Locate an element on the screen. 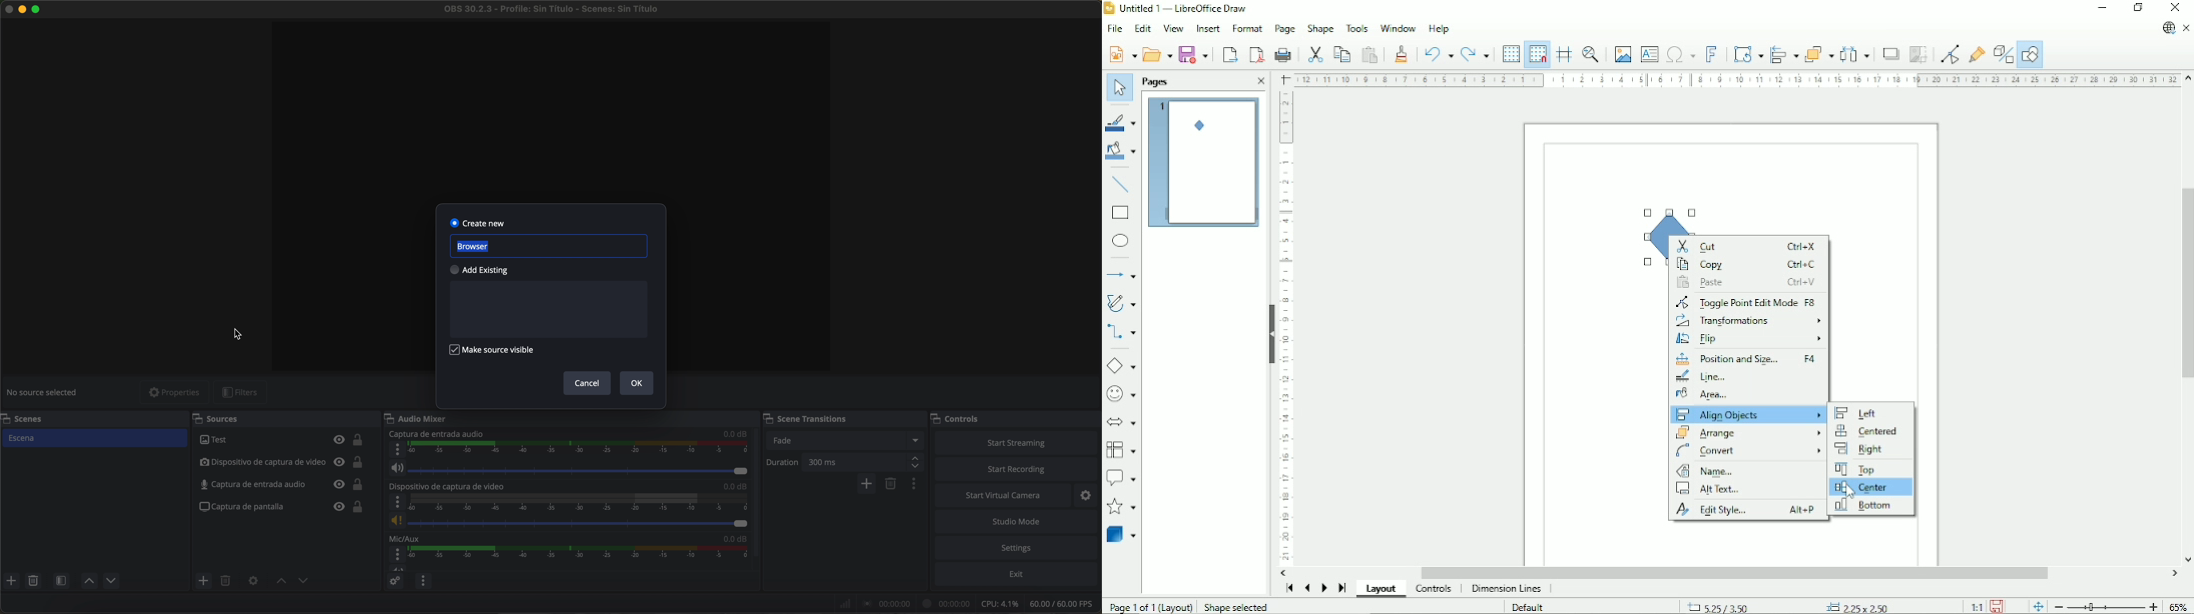 Image resolution: width=2212 pixels, height=616 pixels. Pages is located at coordinates (1157, 82).